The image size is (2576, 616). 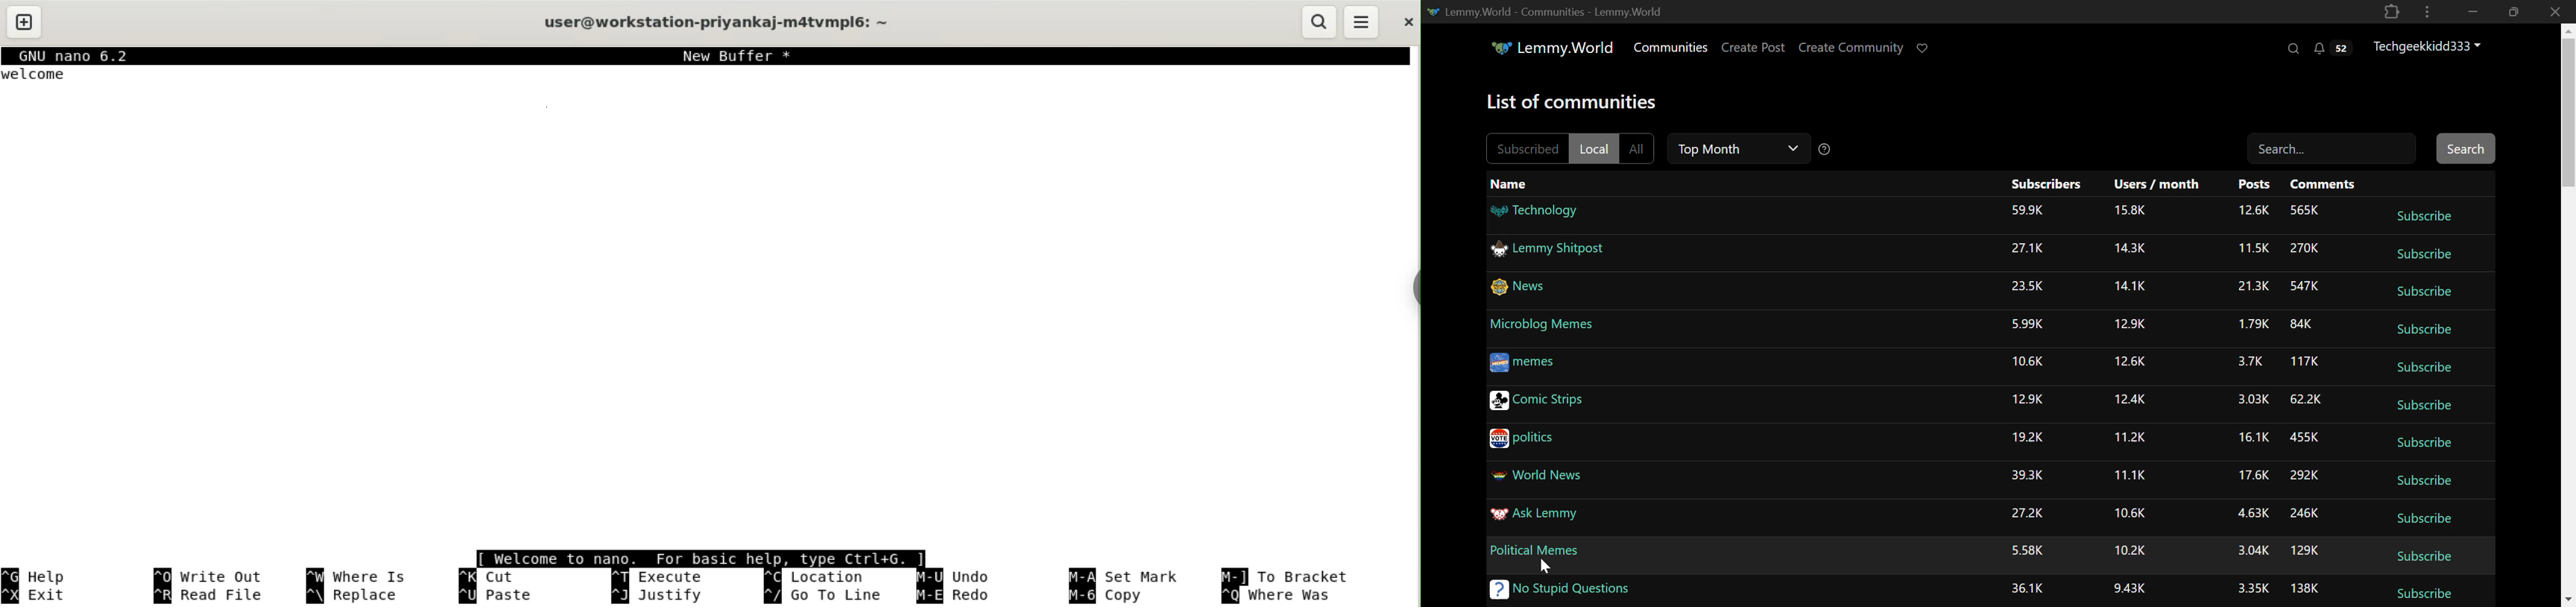 What do you see at coordinates (2305, 437) in the screenshot?
I see `Amount` at bounding box center [2305, 437].